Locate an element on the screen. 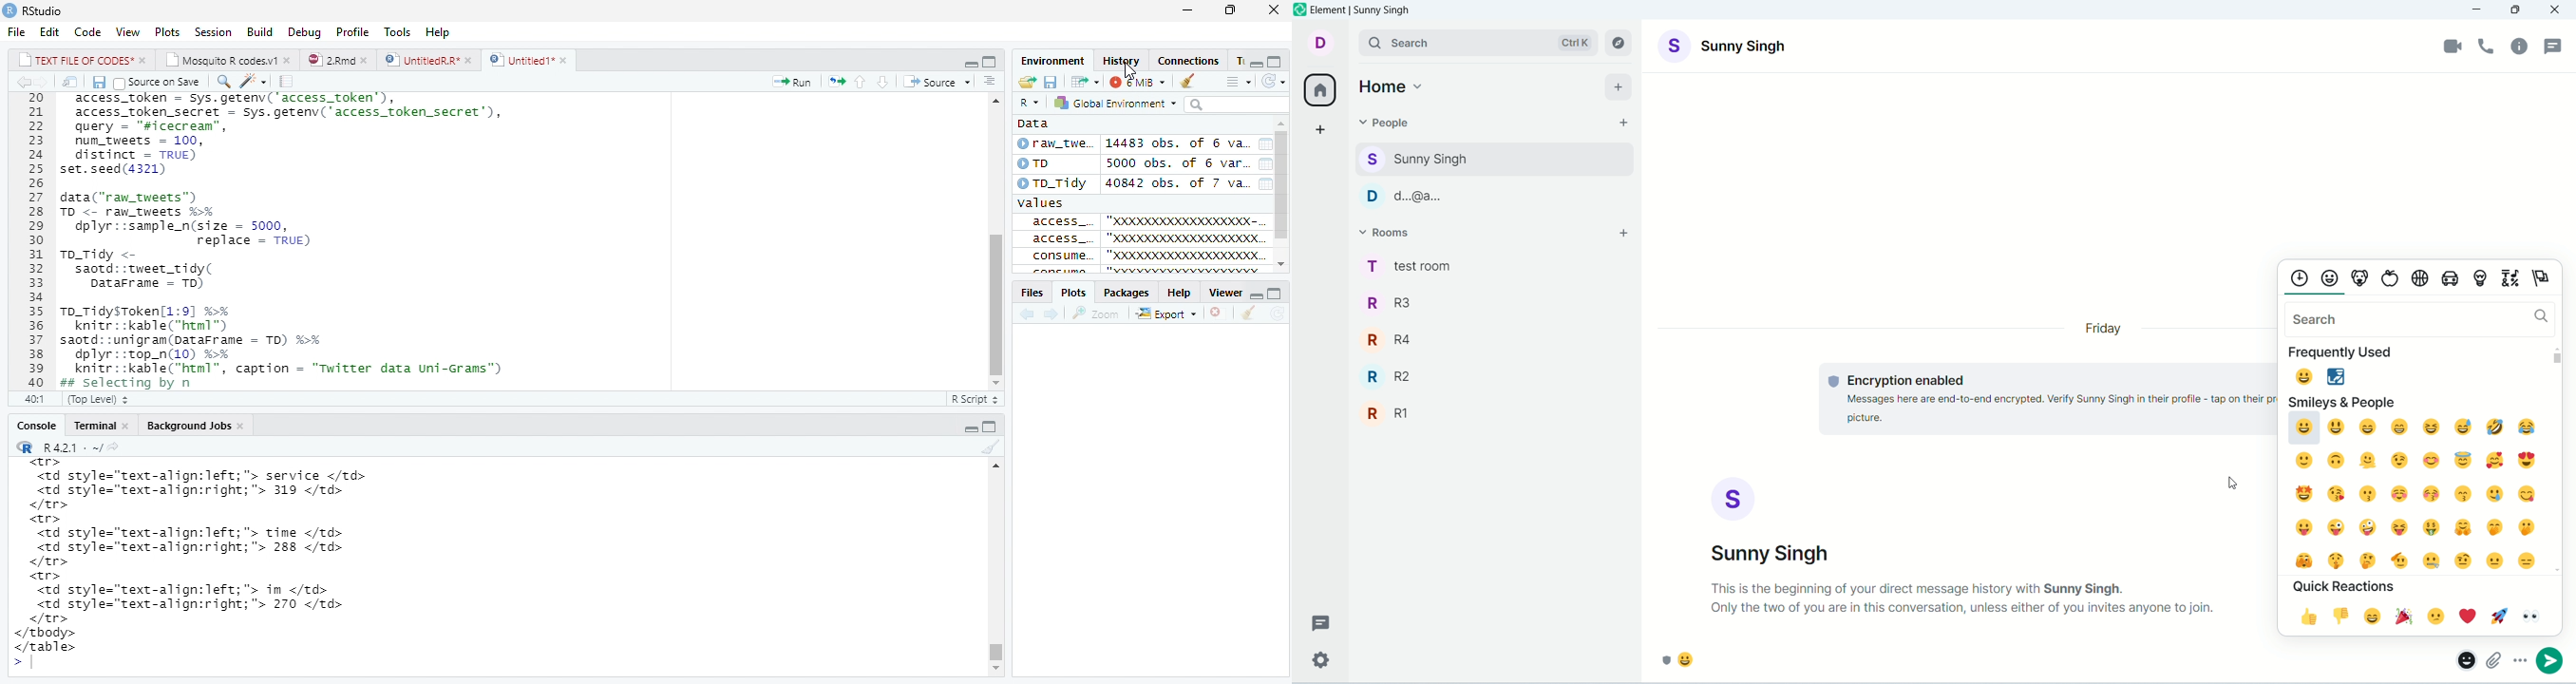 This screenshot has width=2576, height=700. video call is located at coordinates (2451, 46).